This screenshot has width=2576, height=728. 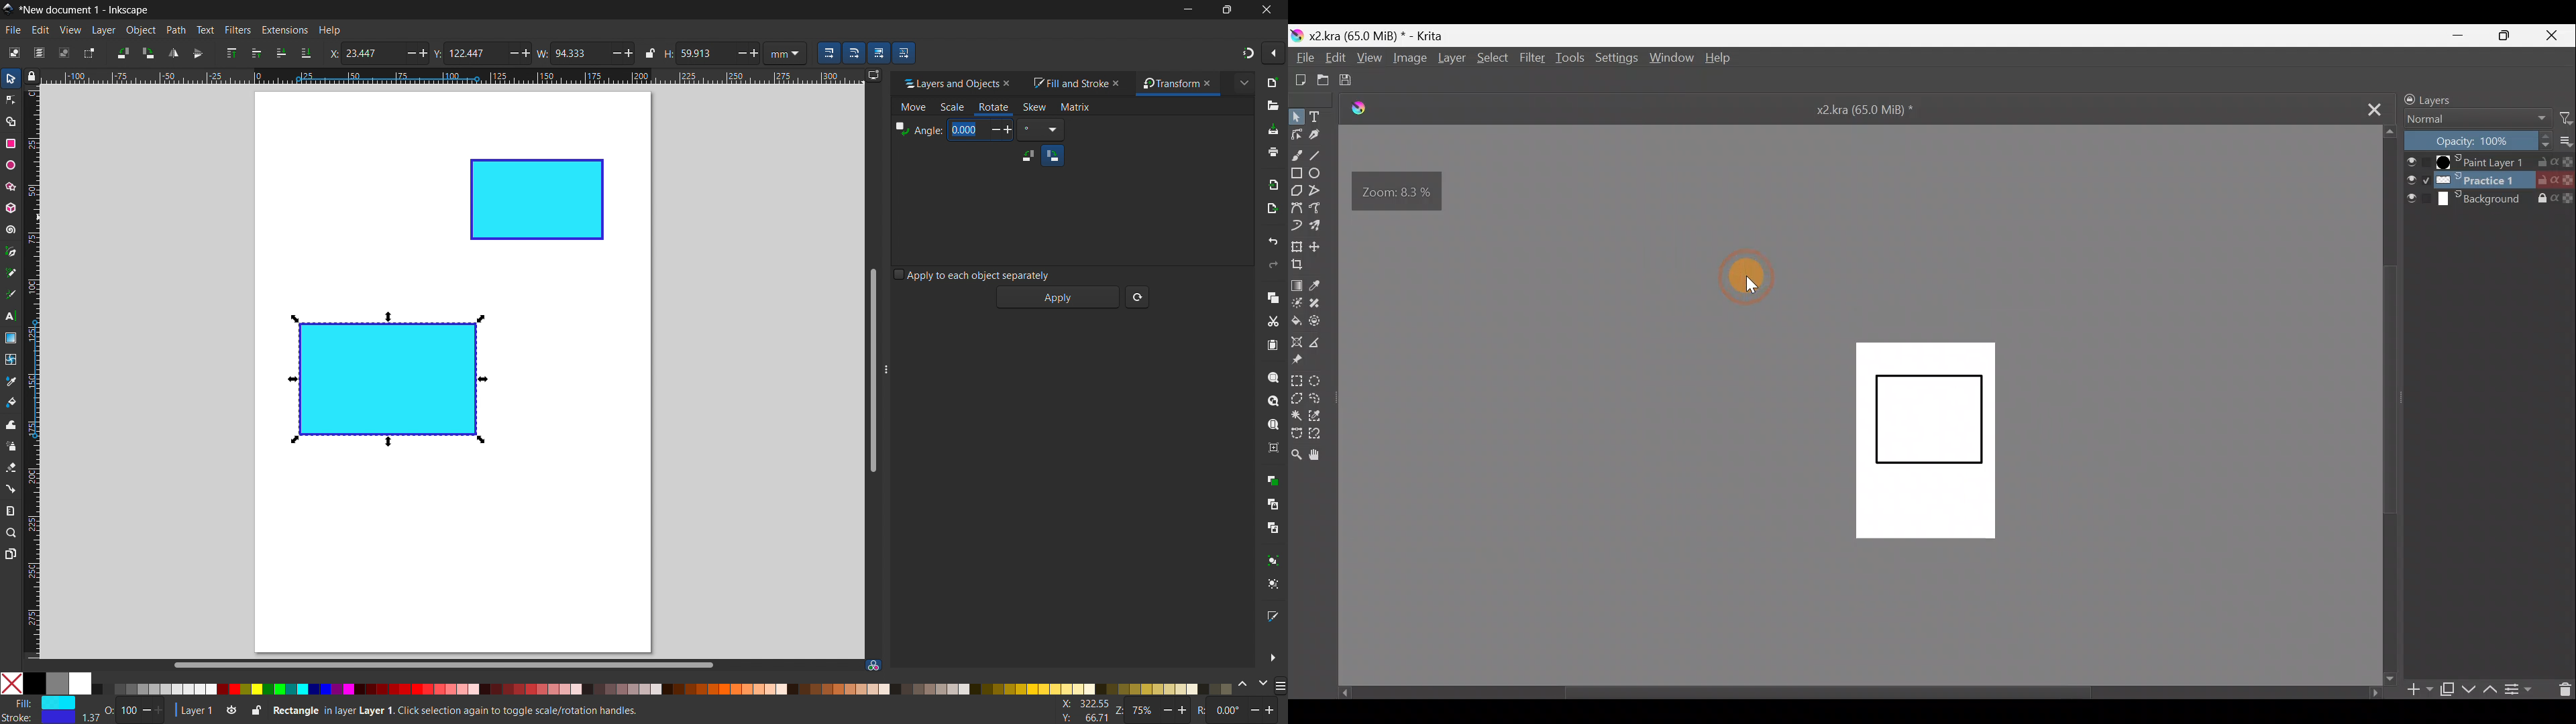 I want to click on Add layer, so click(x=2420, y=691).